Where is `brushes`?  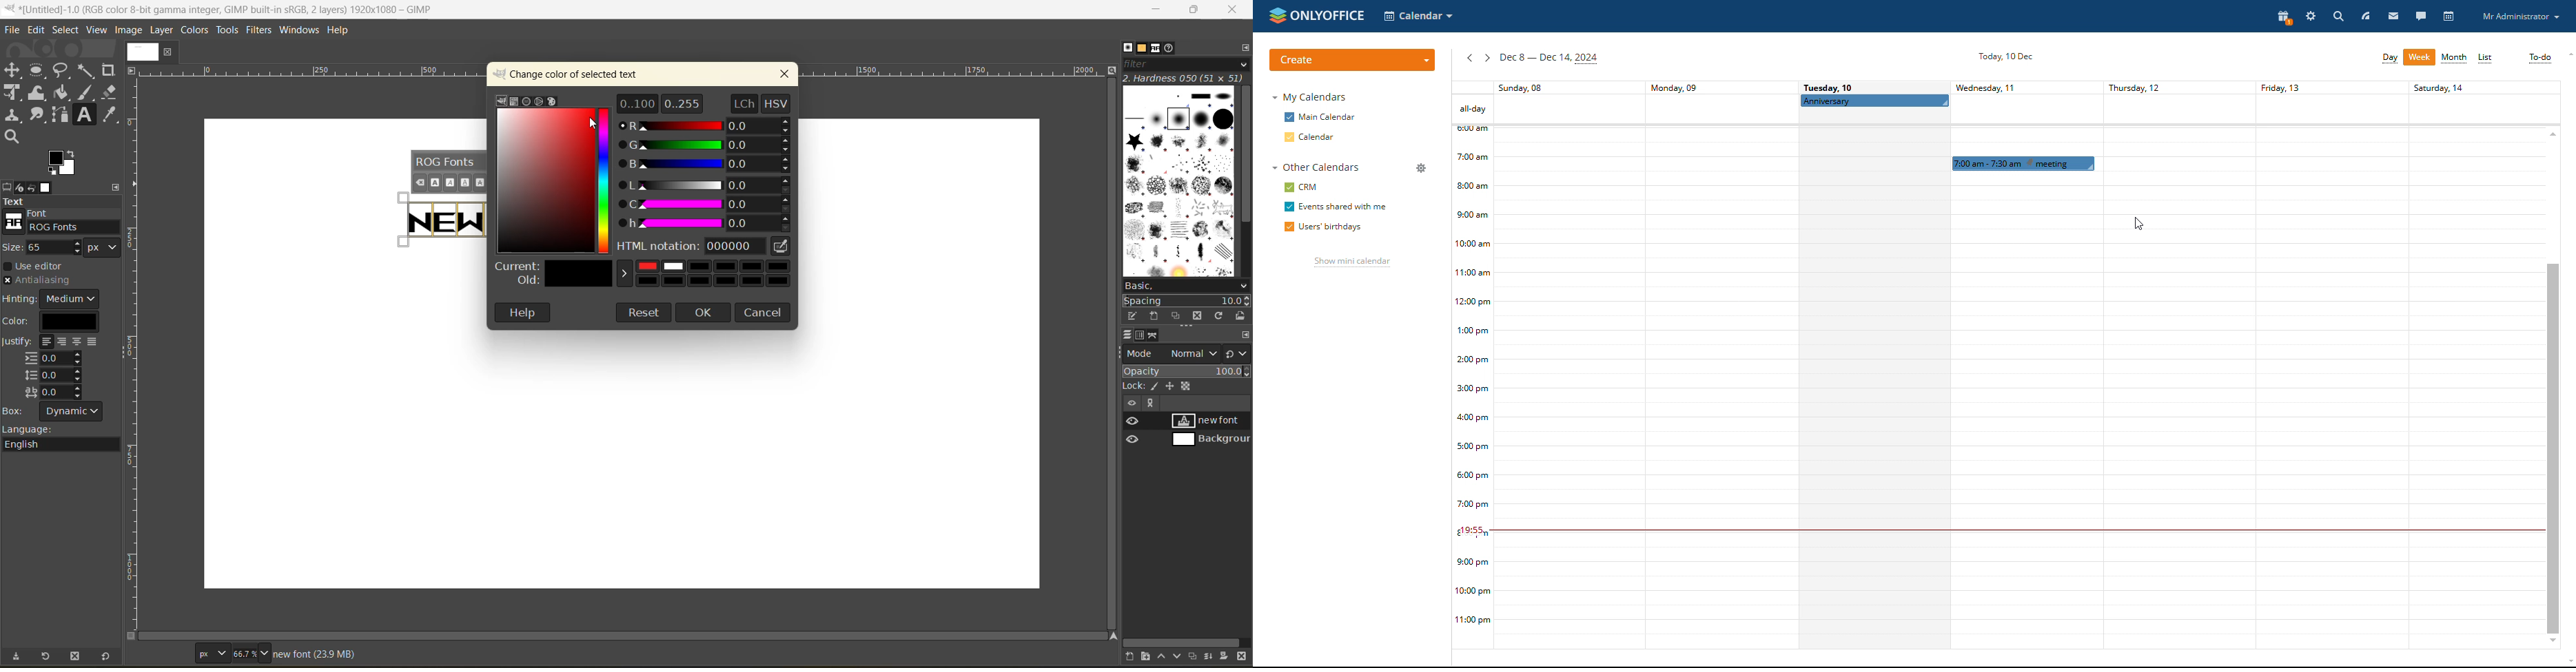
brushes is located at coordinates (1180, 183).